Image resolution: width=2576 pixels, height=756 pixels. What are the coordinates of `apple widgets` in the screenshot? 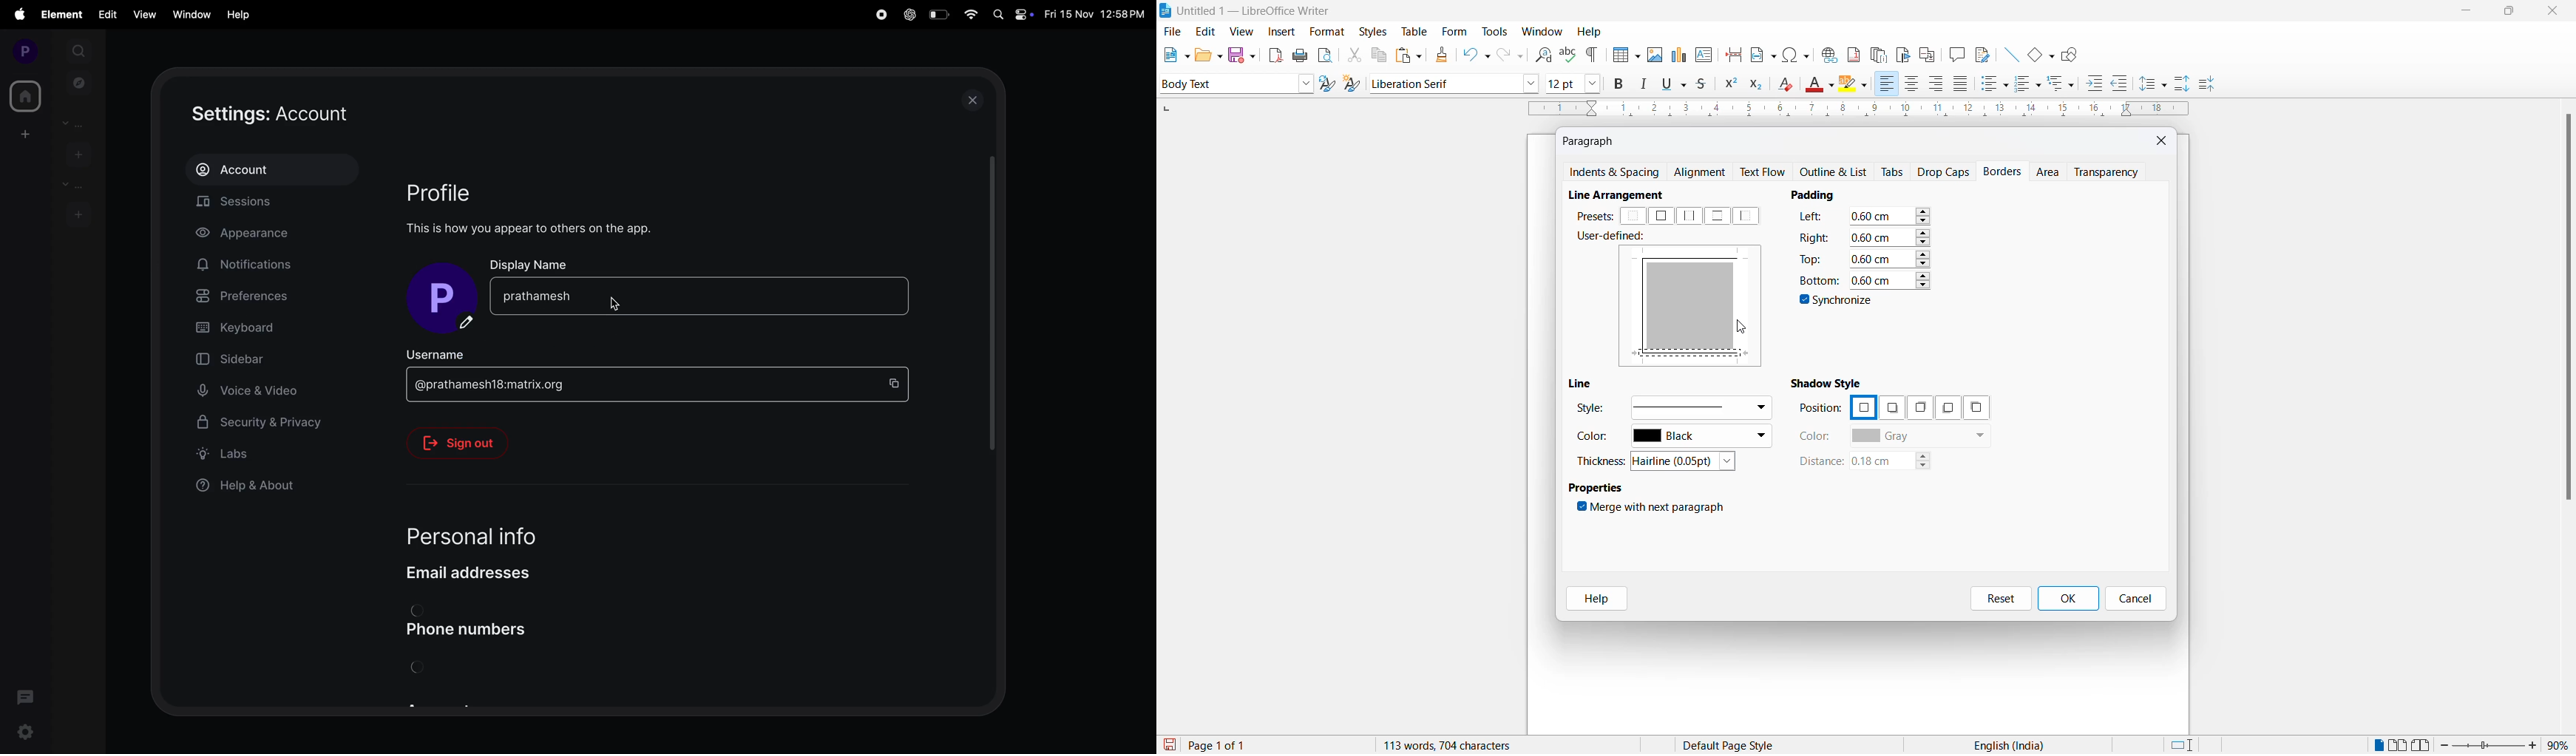 It's located at (1013, 13).